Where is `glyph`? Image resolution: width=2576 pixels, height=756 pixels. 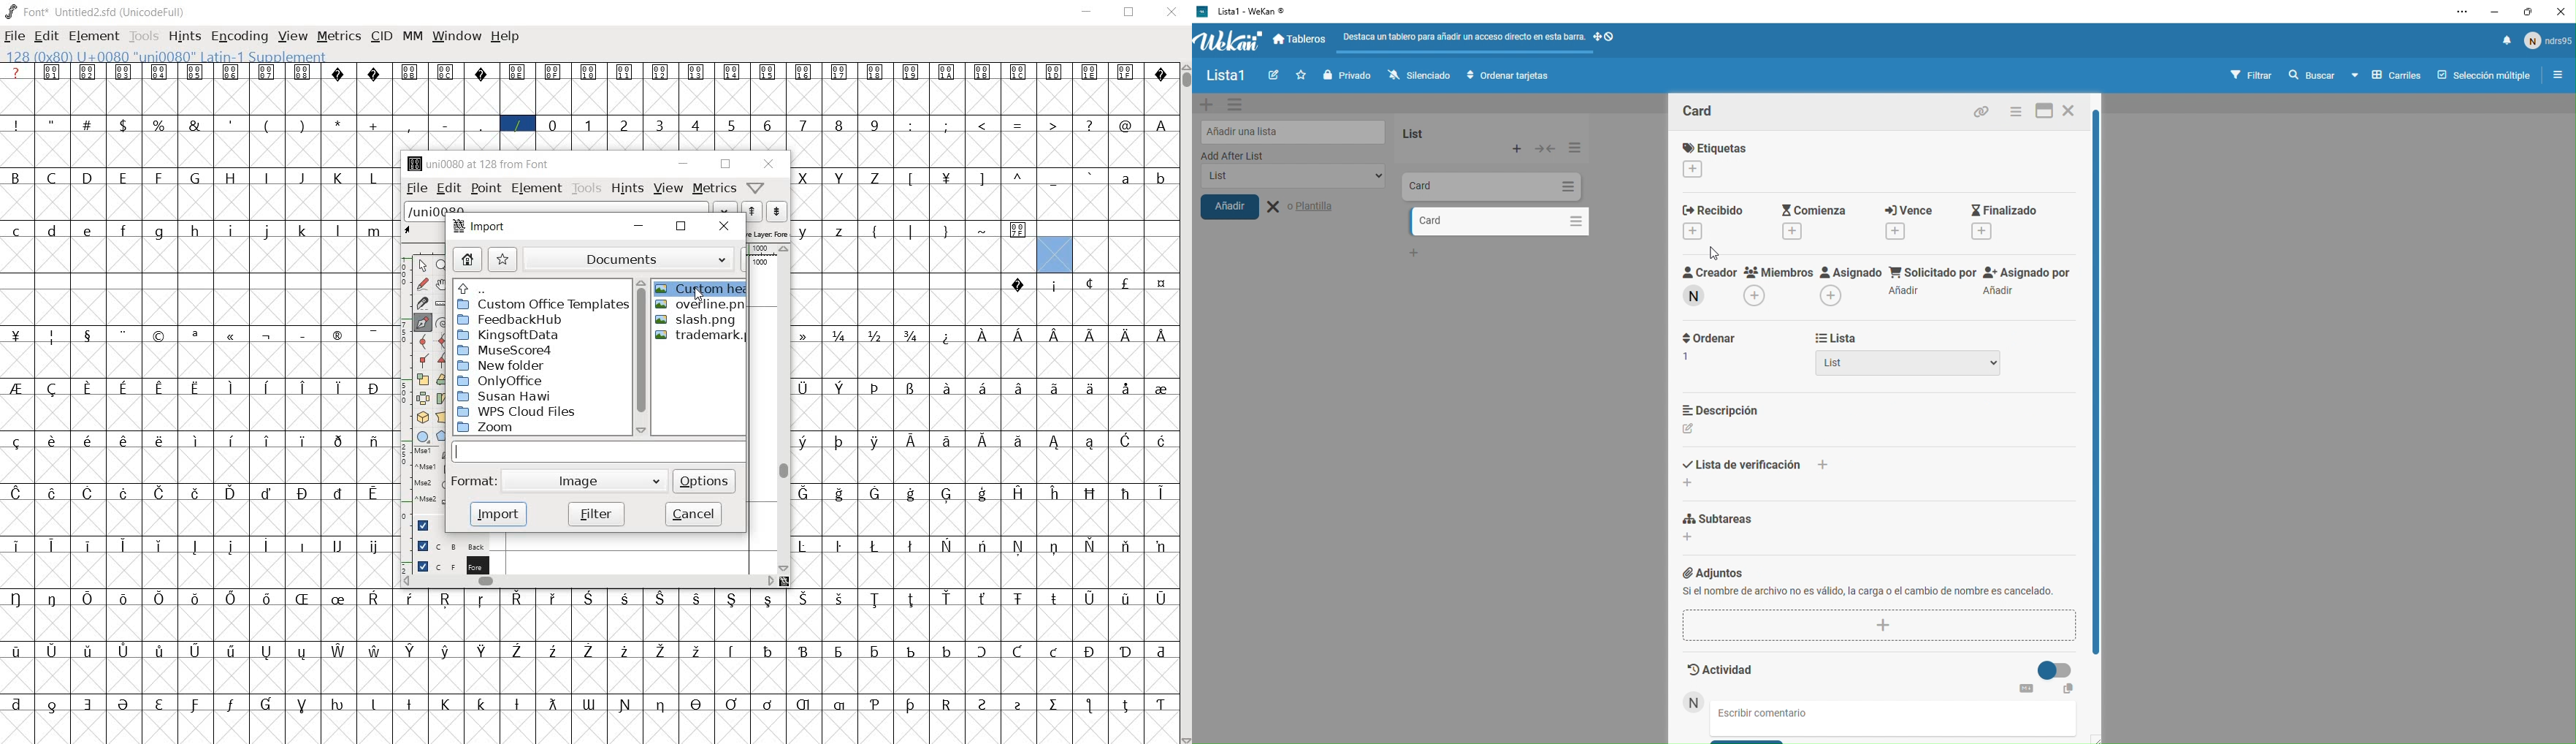 glyph is located at coordinates (372, 389).